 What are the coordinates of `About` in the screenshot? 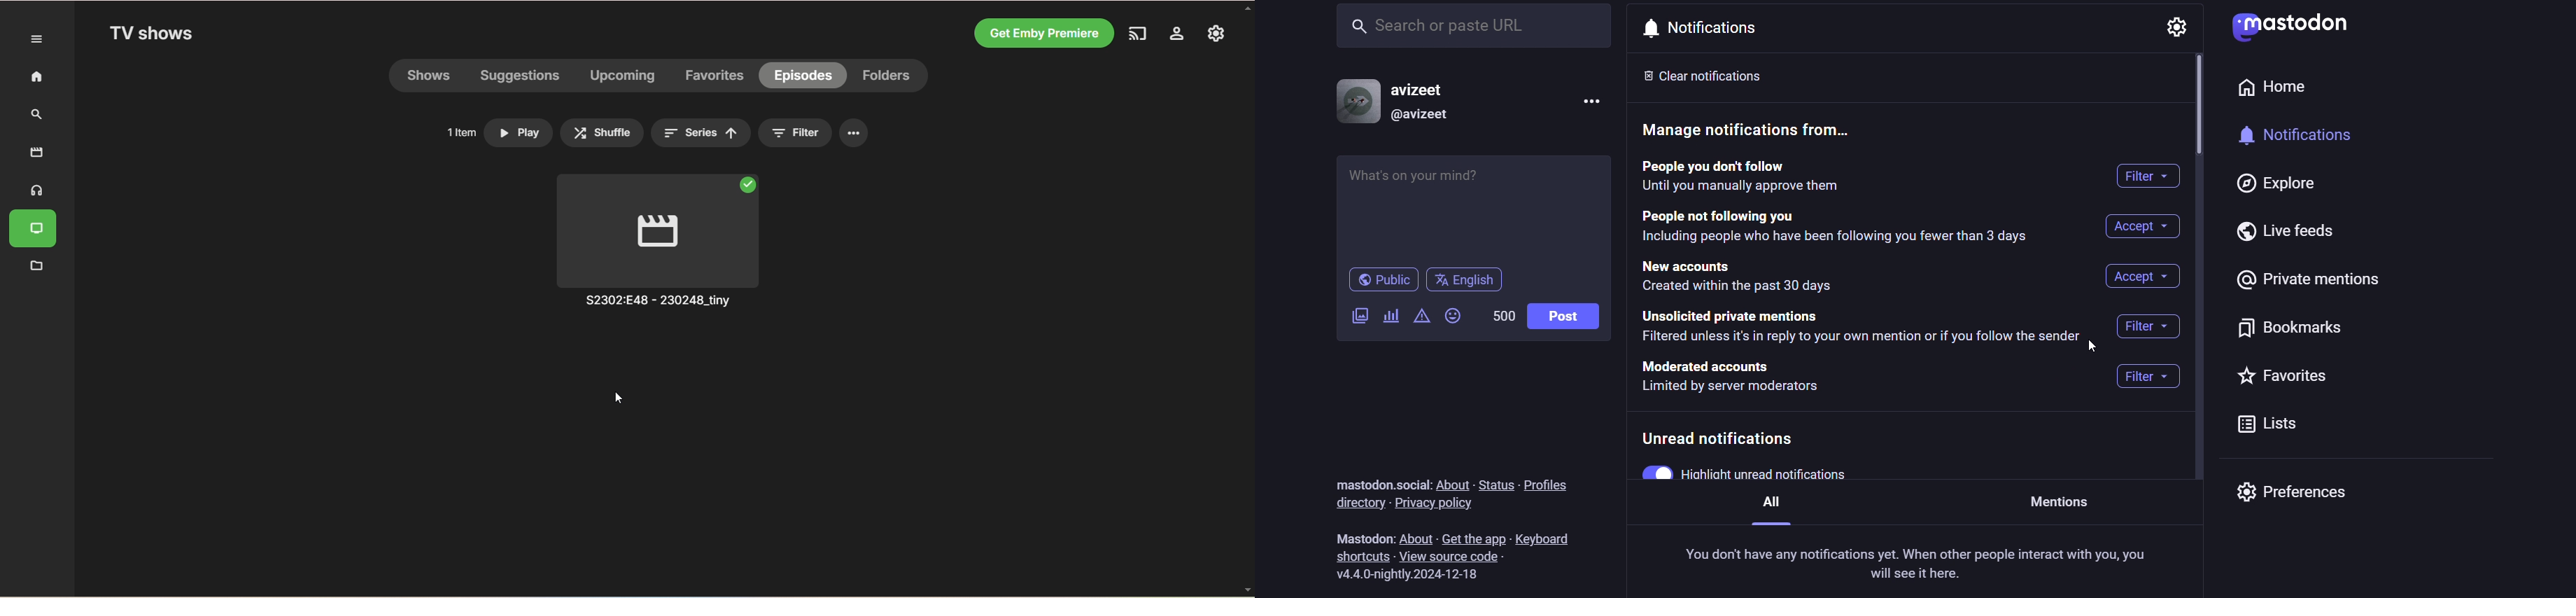 It's located at (1416, 536).